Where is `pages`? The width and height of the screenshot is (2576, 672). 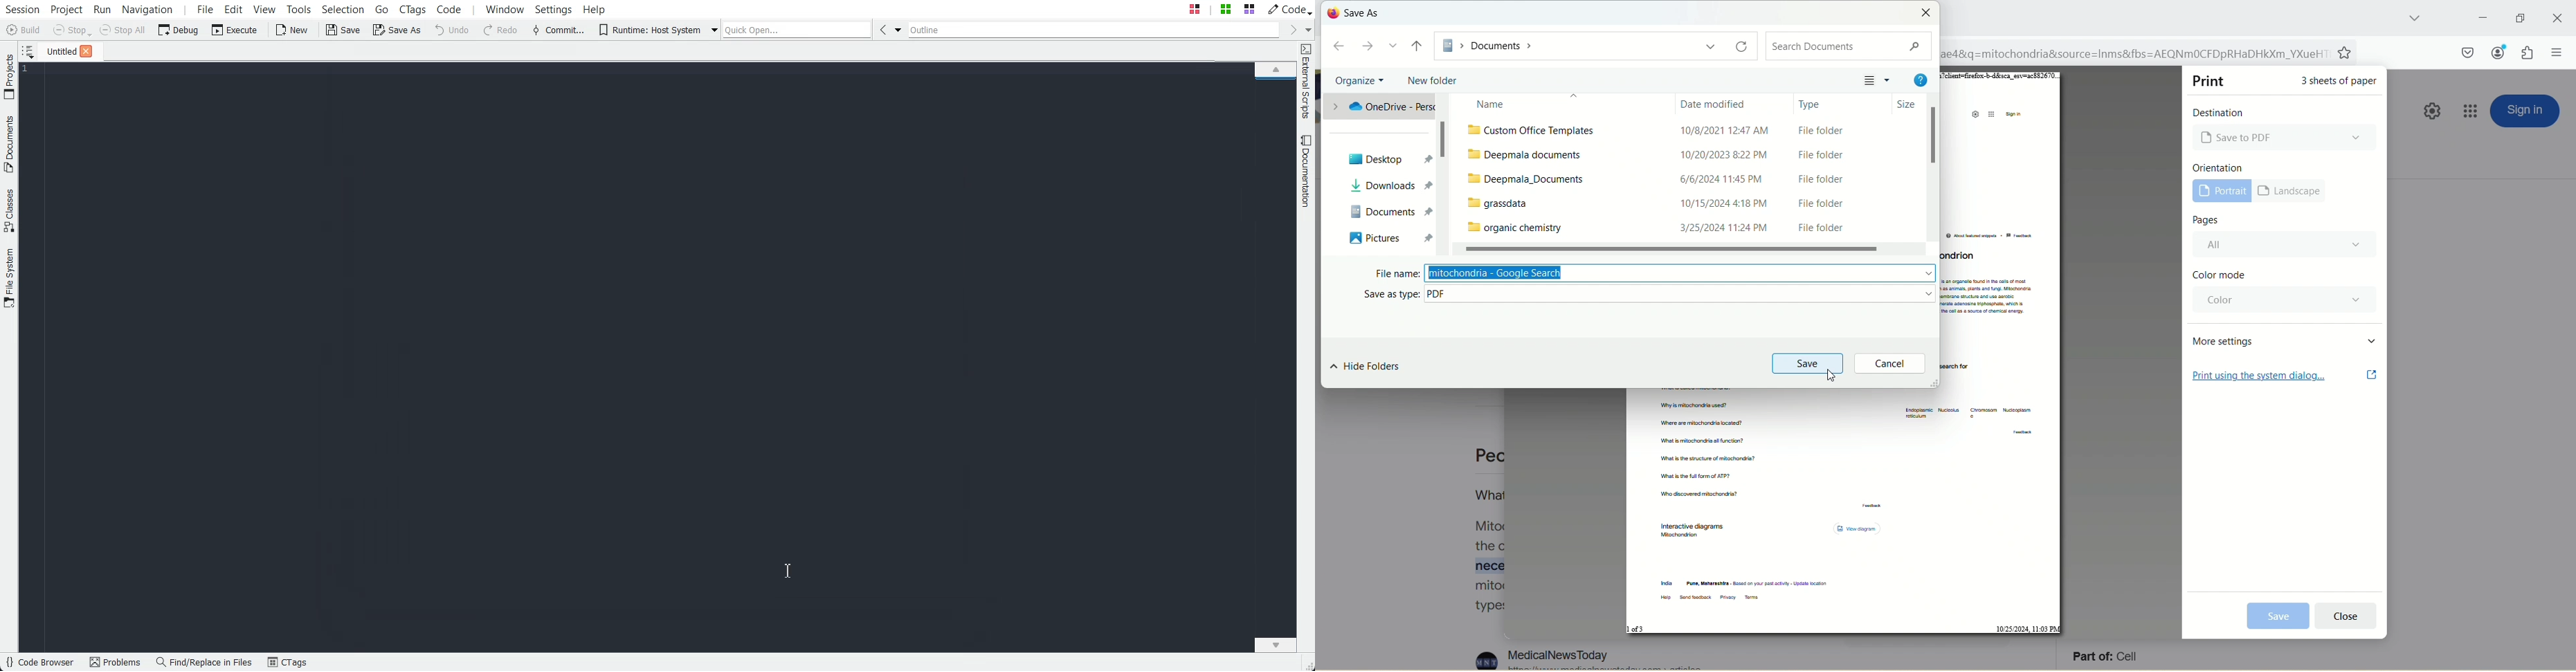
pages is located at coordinates (2207, 219).